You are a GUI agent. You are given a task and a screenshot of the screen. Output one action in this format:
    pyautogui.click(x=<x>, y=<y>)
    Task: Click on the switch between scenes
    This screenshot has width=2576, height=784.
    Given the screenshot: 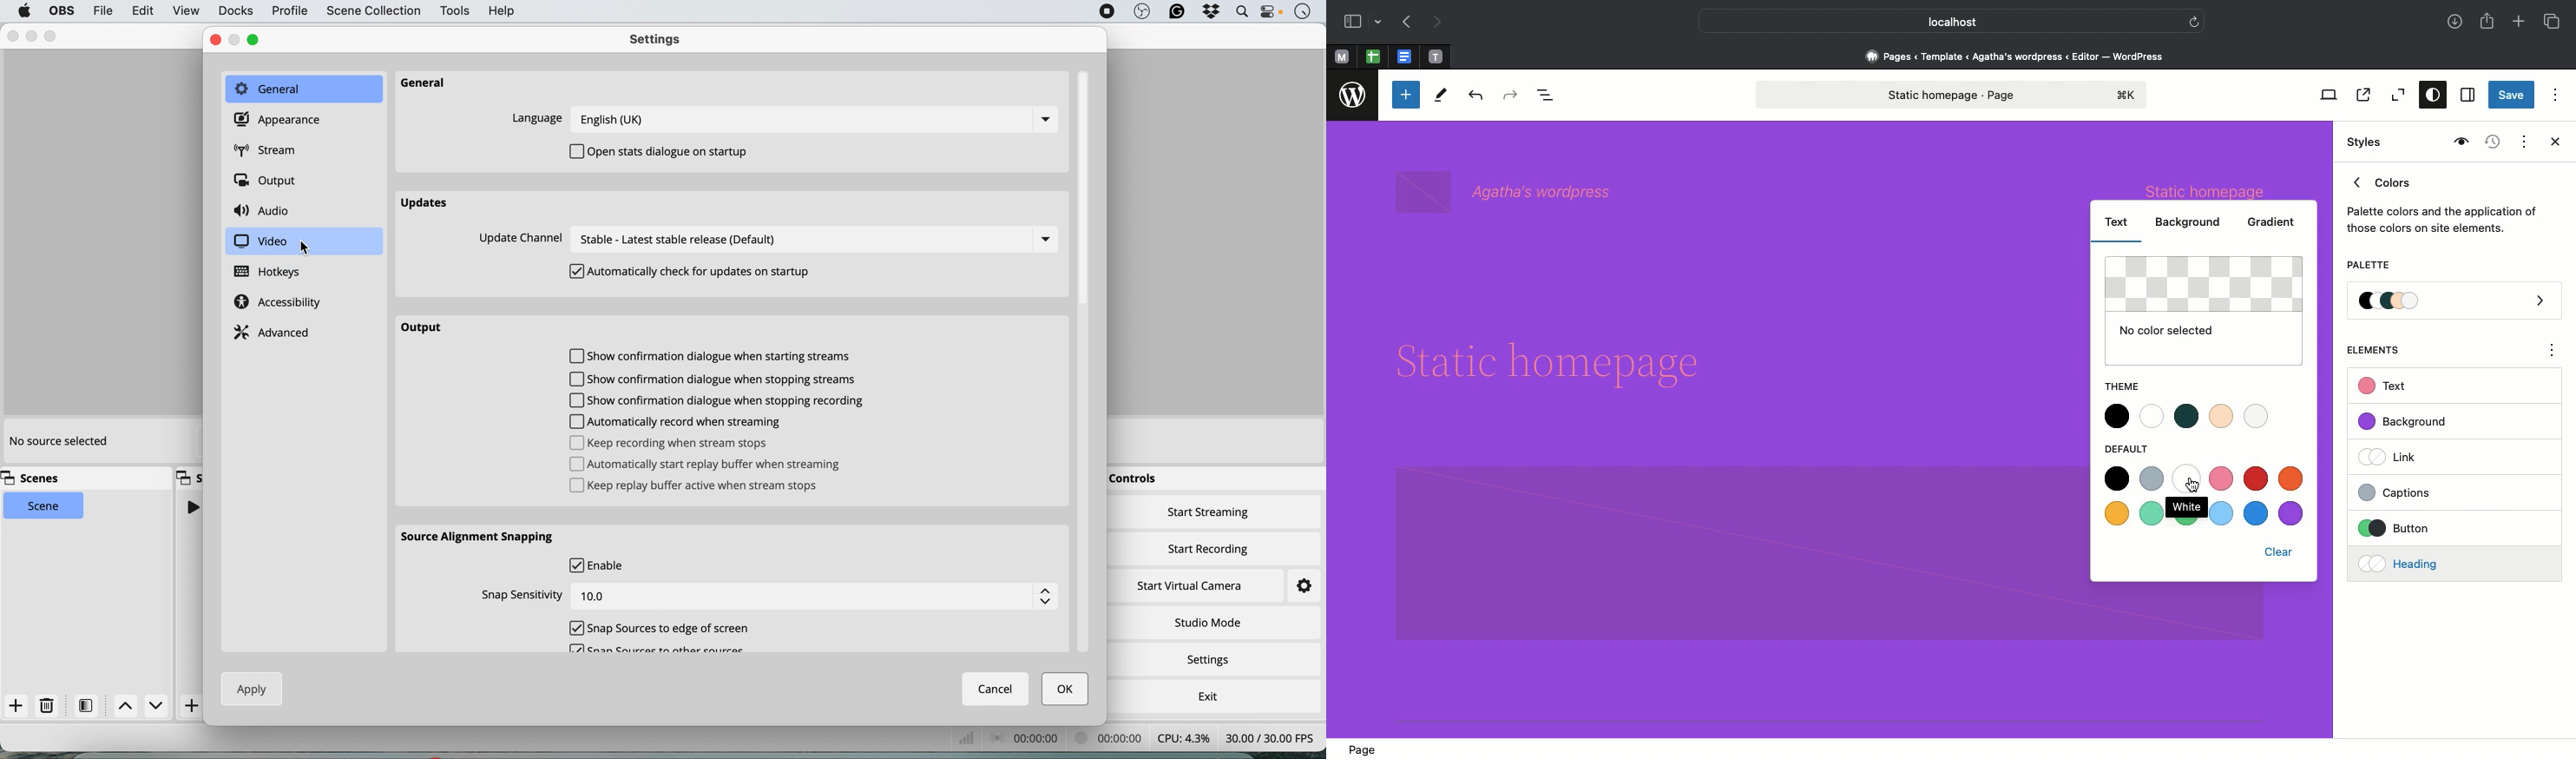 What is the action you would take?
    pyautogui.click(x=142, y=706)
    